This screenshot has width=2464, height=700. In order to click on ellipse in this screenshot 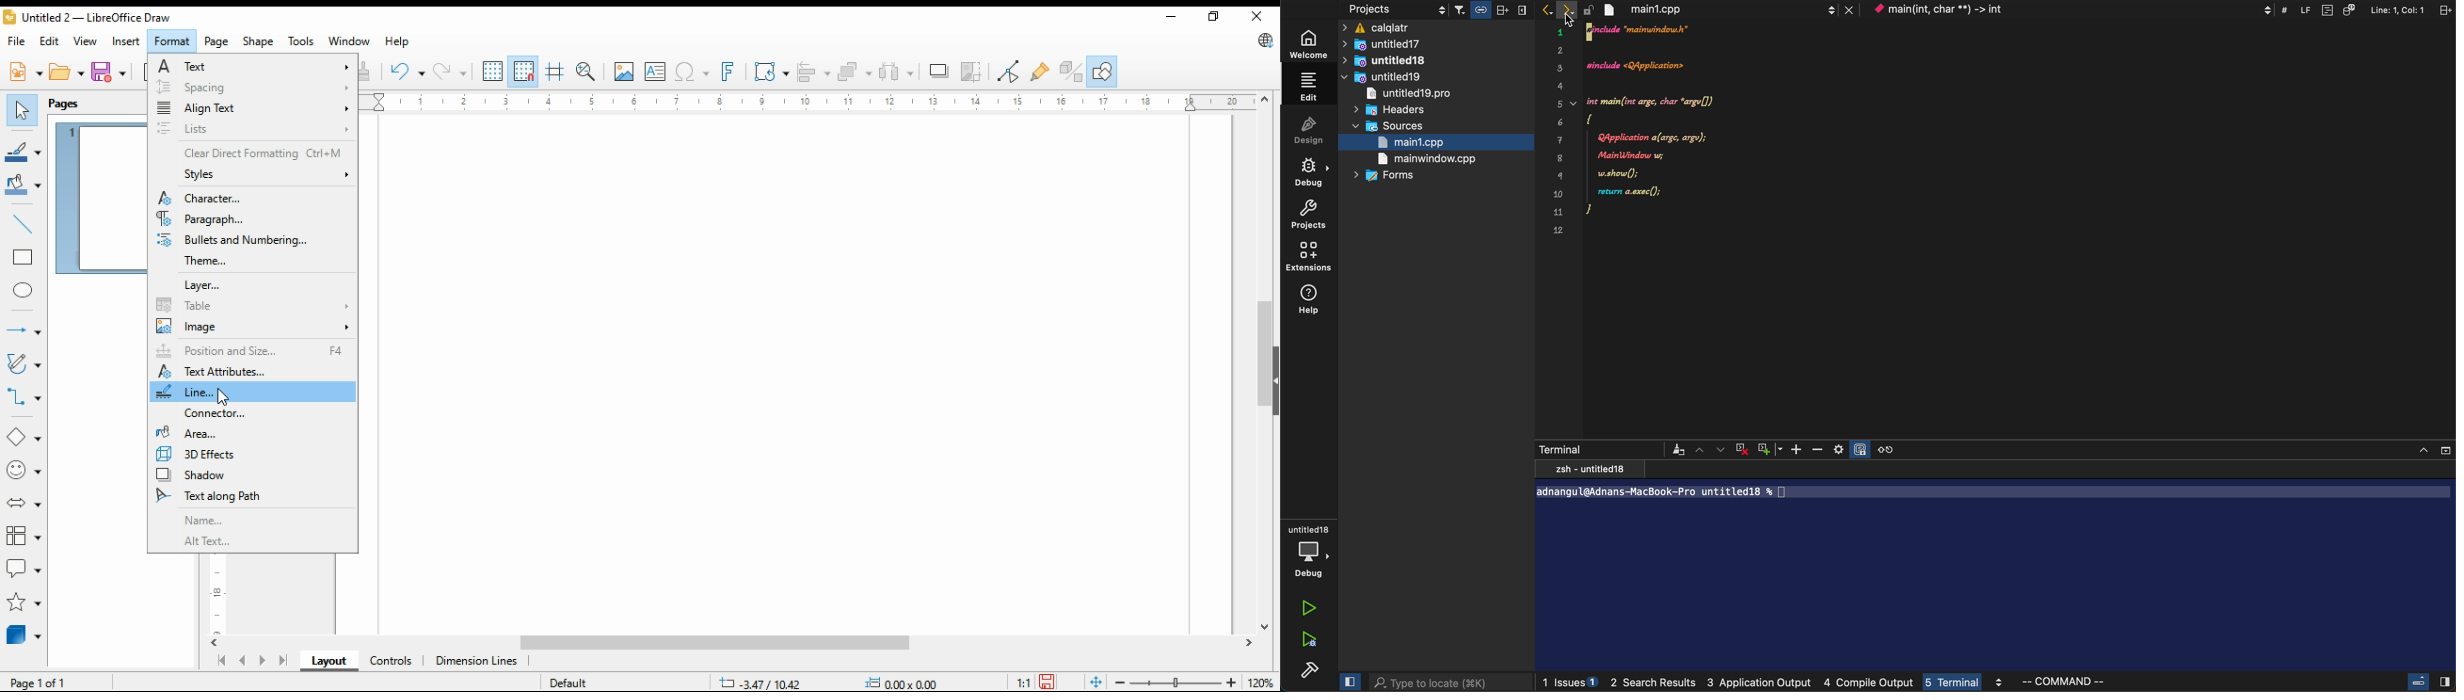, I will do `click(24, 291)`.